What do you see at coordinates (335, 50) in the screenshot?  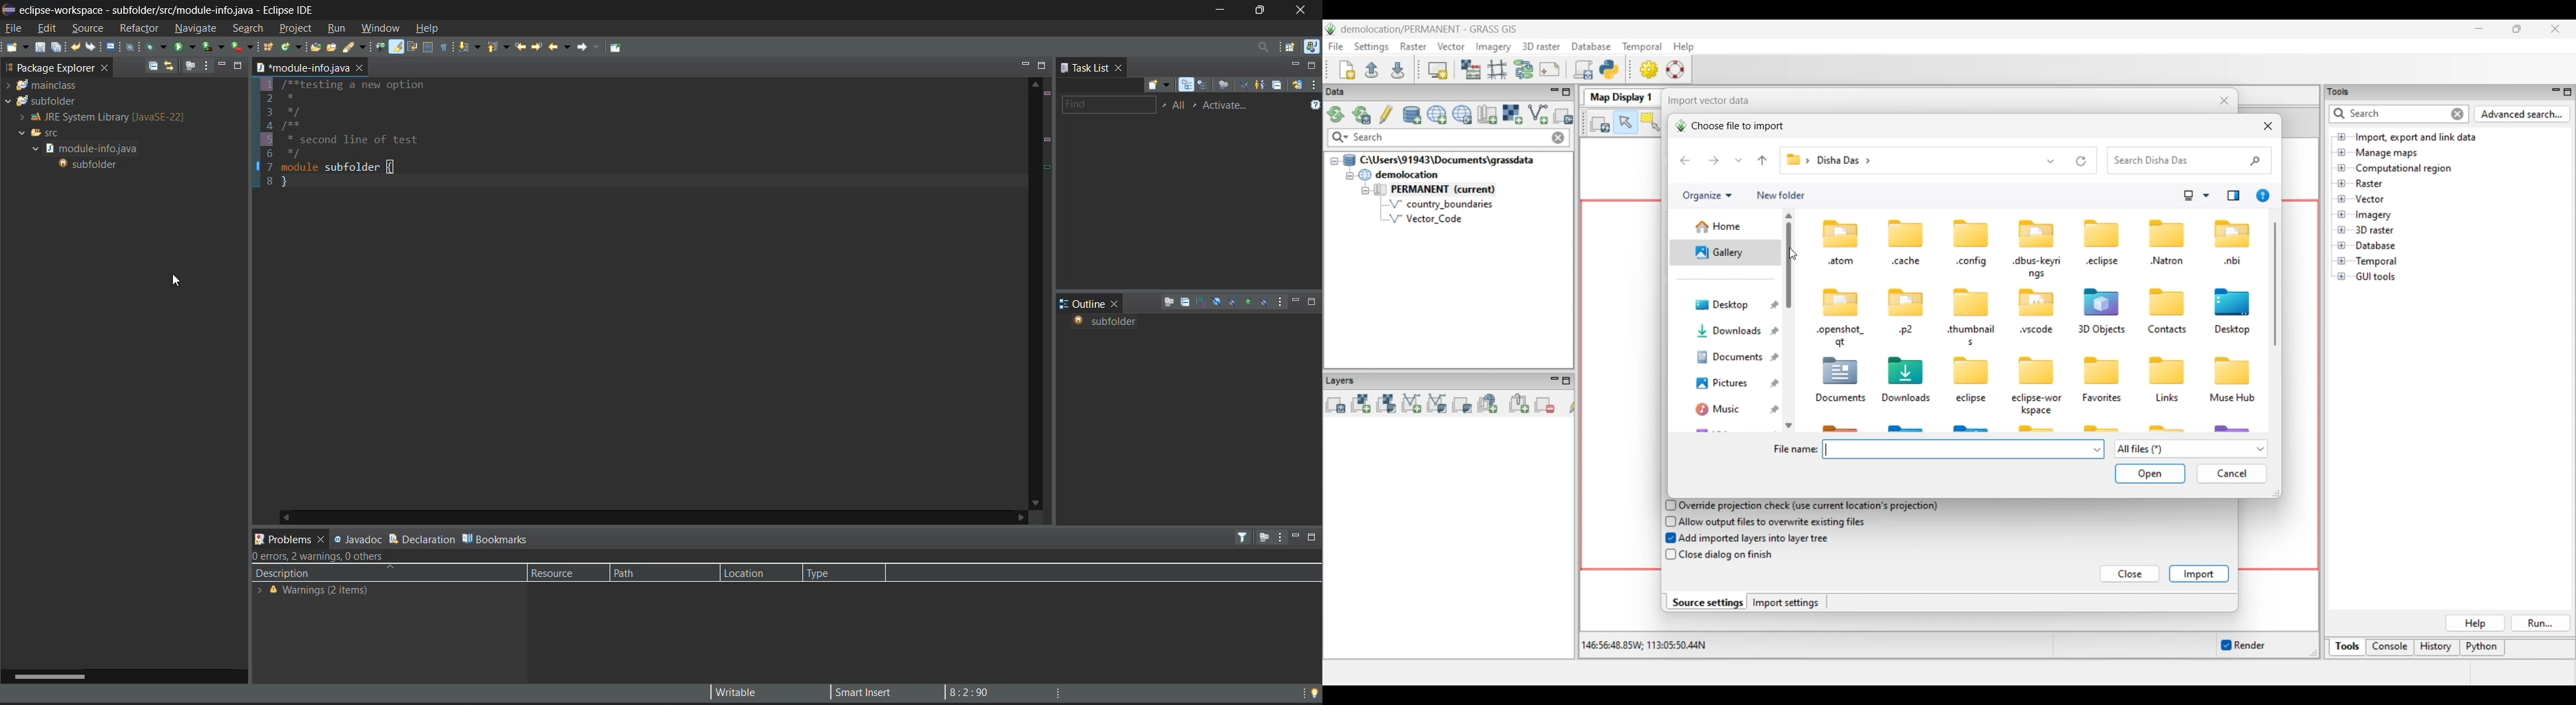 I see `open task` at bounding box center [335, 50].